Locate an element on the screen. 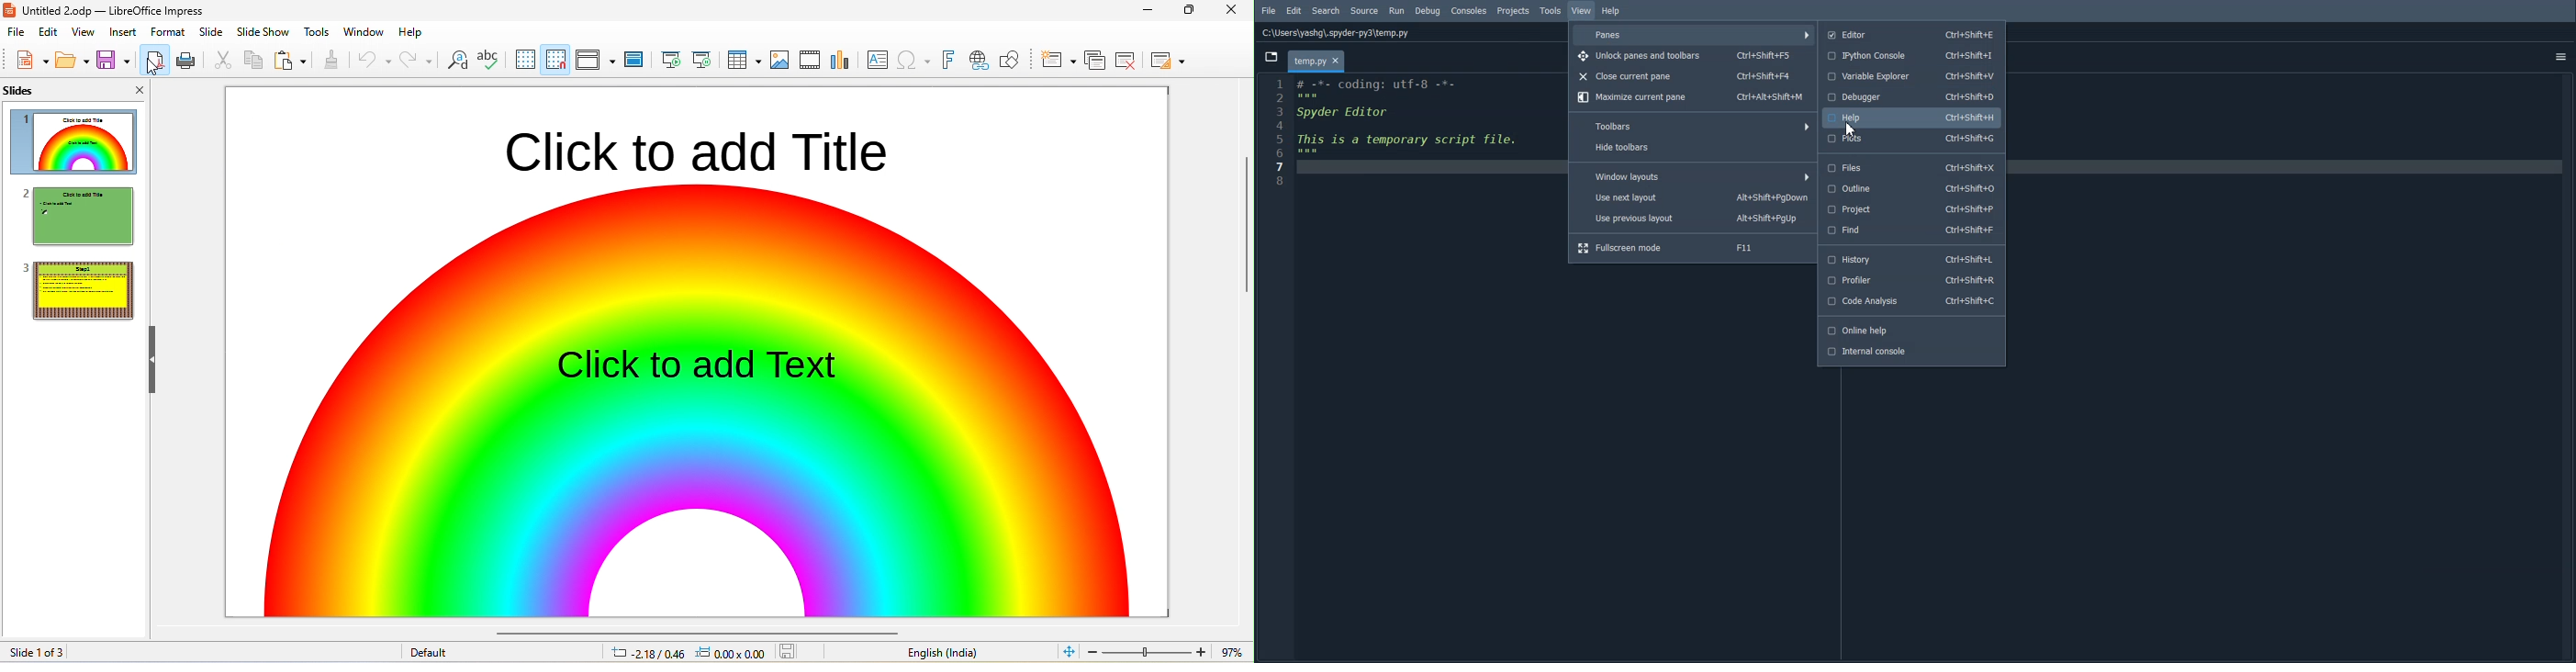 This screenshot has height=672, width=2576. clone is located at coordinates (331, 59).